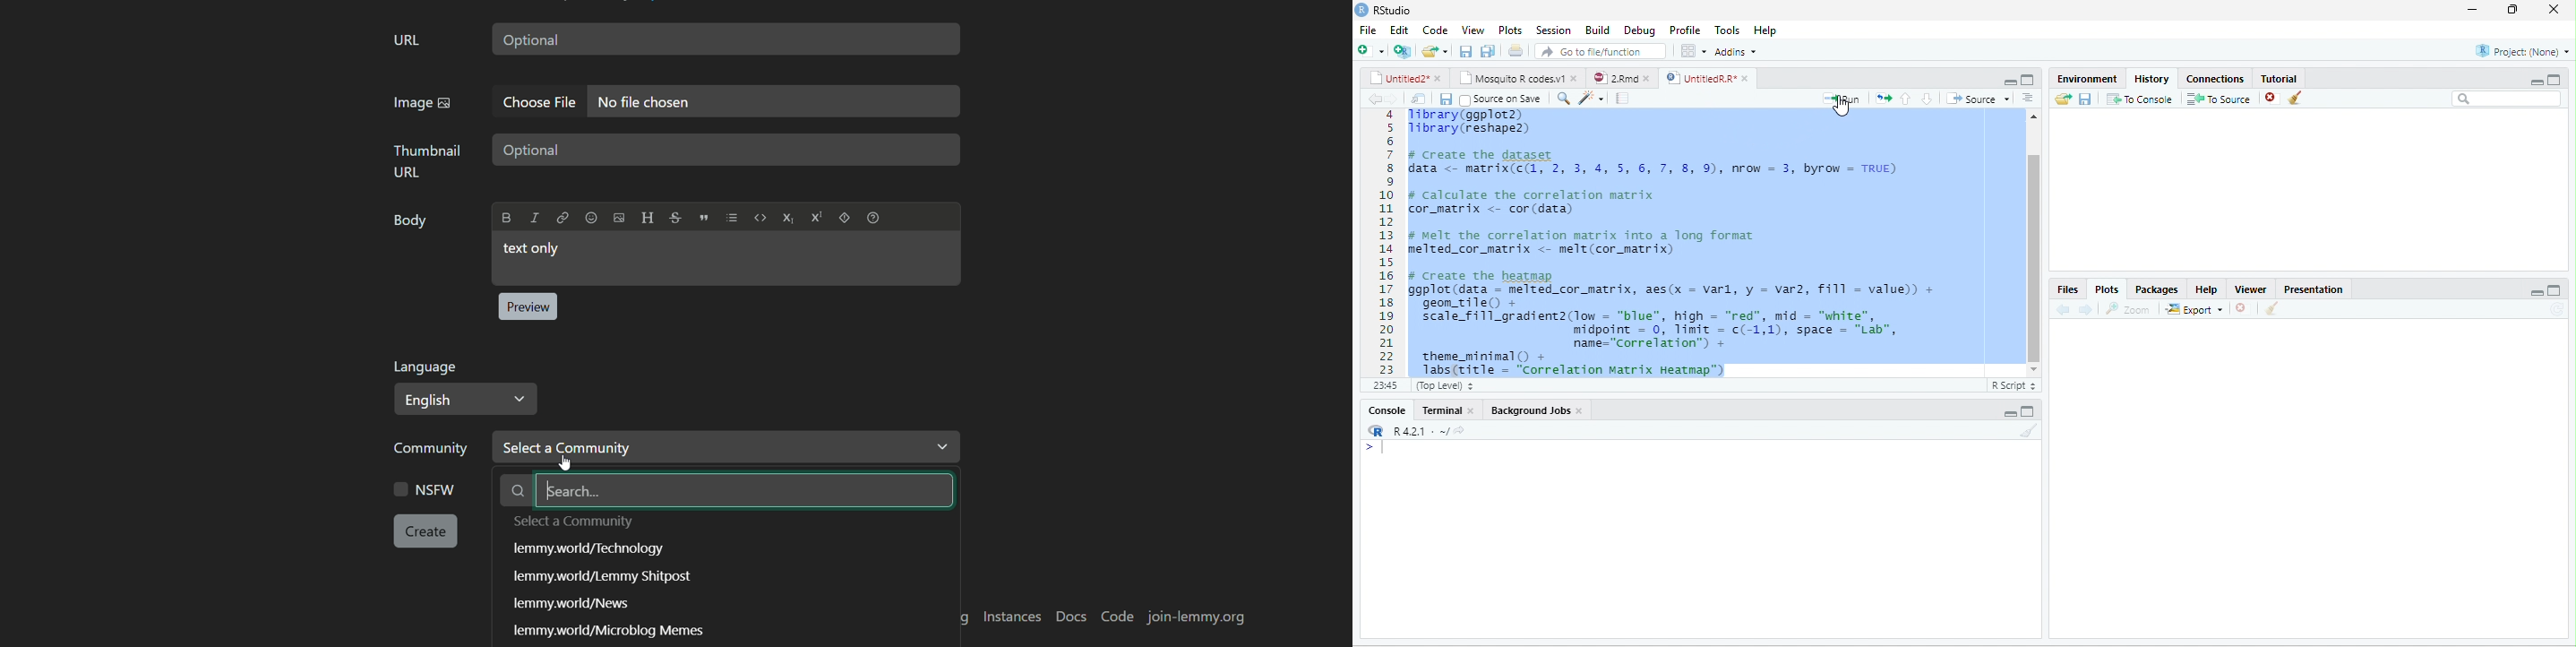 The height and width of the screenshot is (672, 2576). Describe the element at coordinates (535, 217) in the screenshot. I see `Italic` at that location.